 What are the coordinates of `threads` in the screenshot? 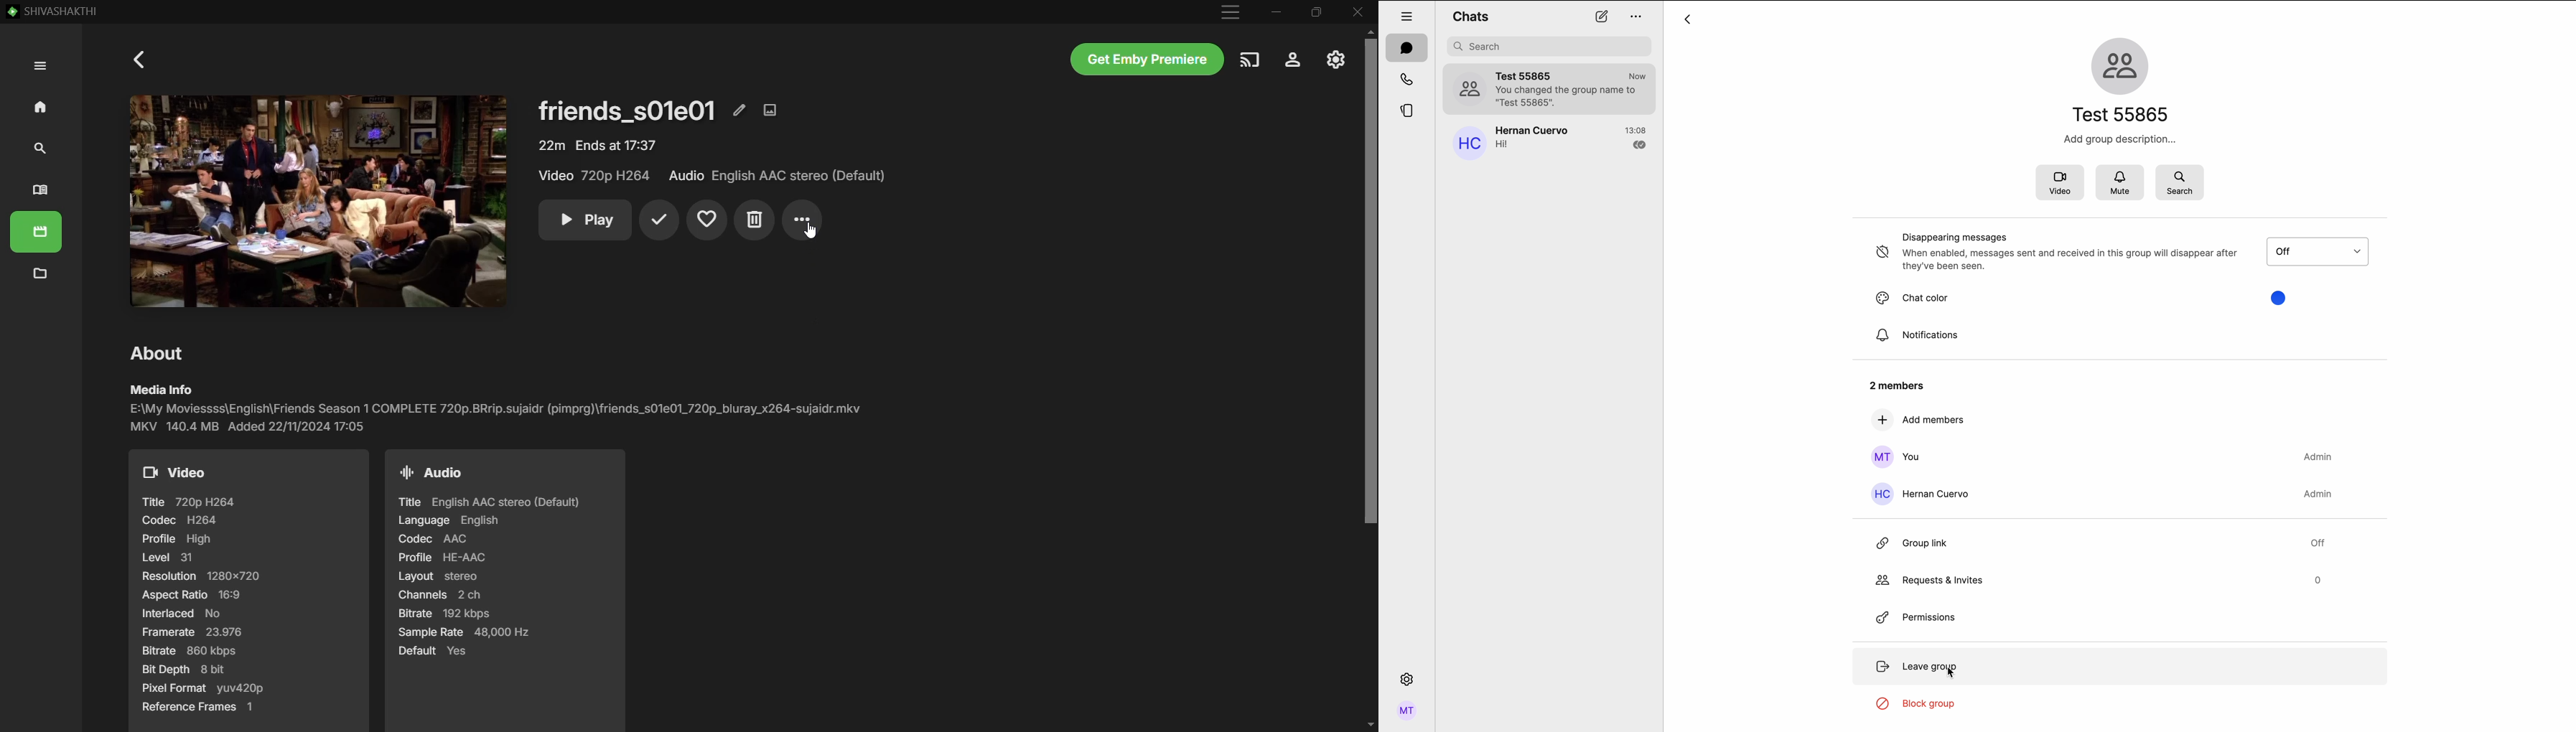 It's located at (1408, 112).